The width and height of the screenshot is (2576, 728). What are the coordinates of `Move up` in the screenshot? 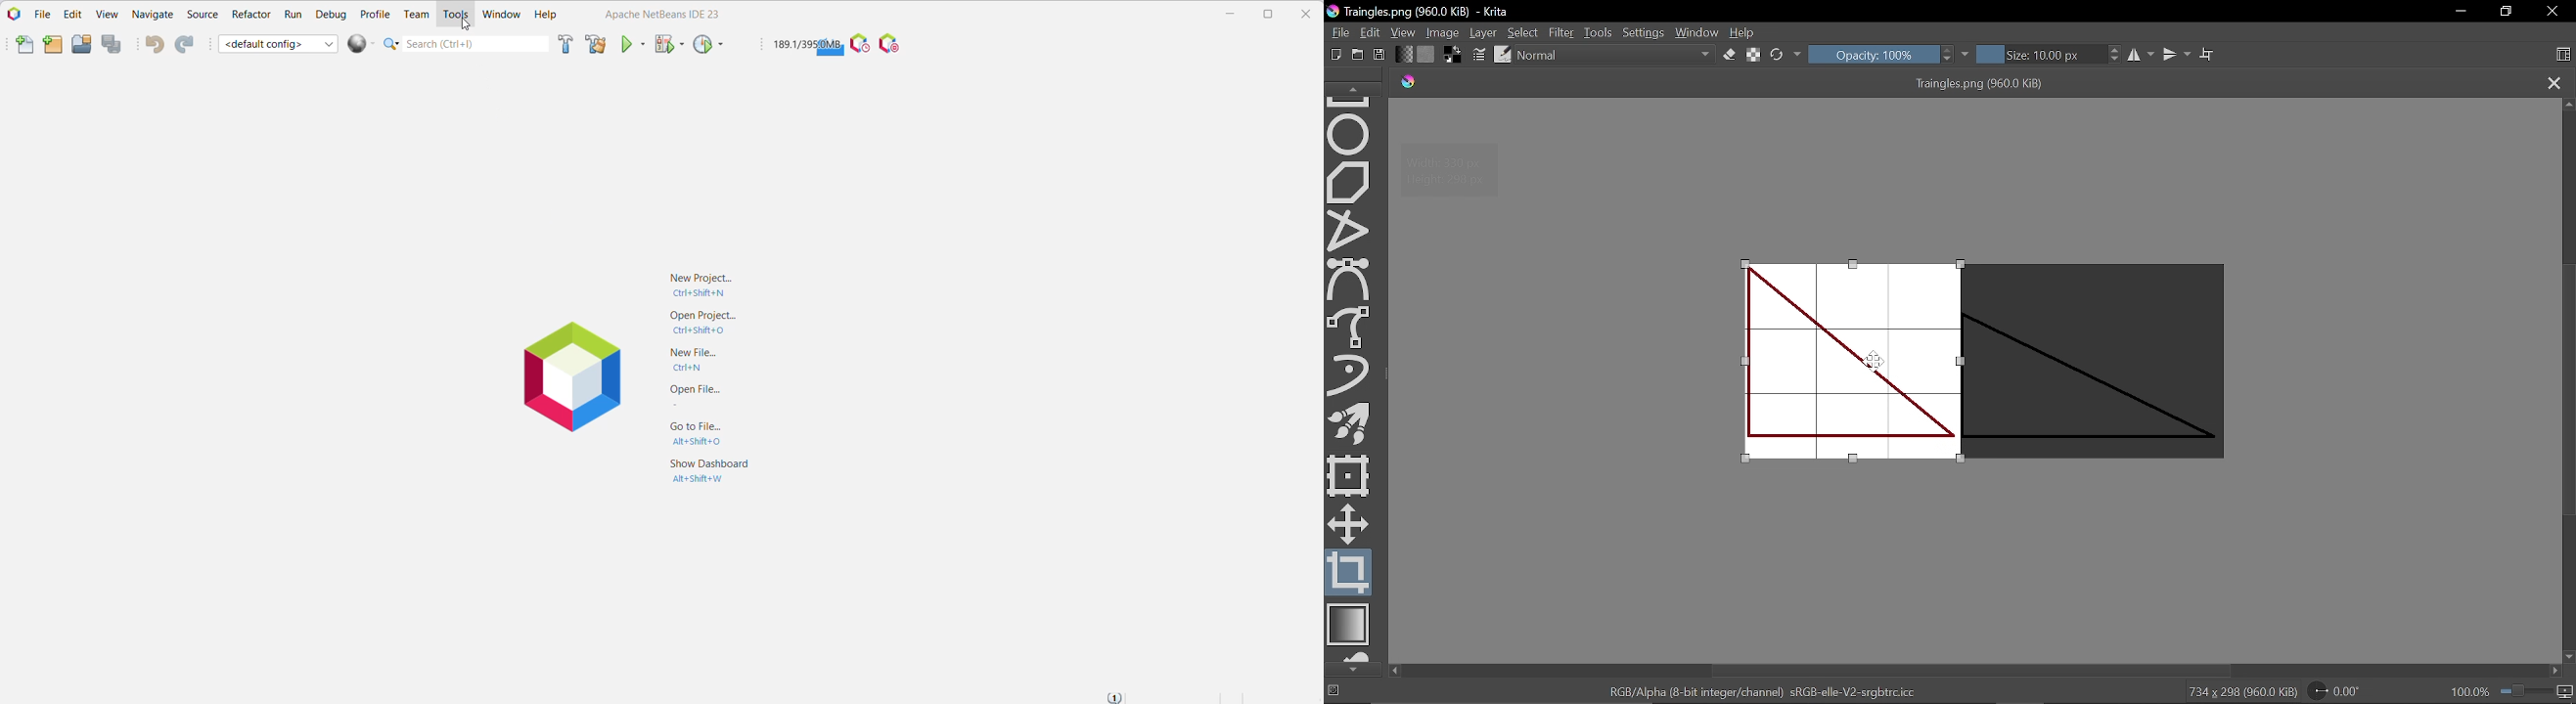 It's located at (2568, 104).